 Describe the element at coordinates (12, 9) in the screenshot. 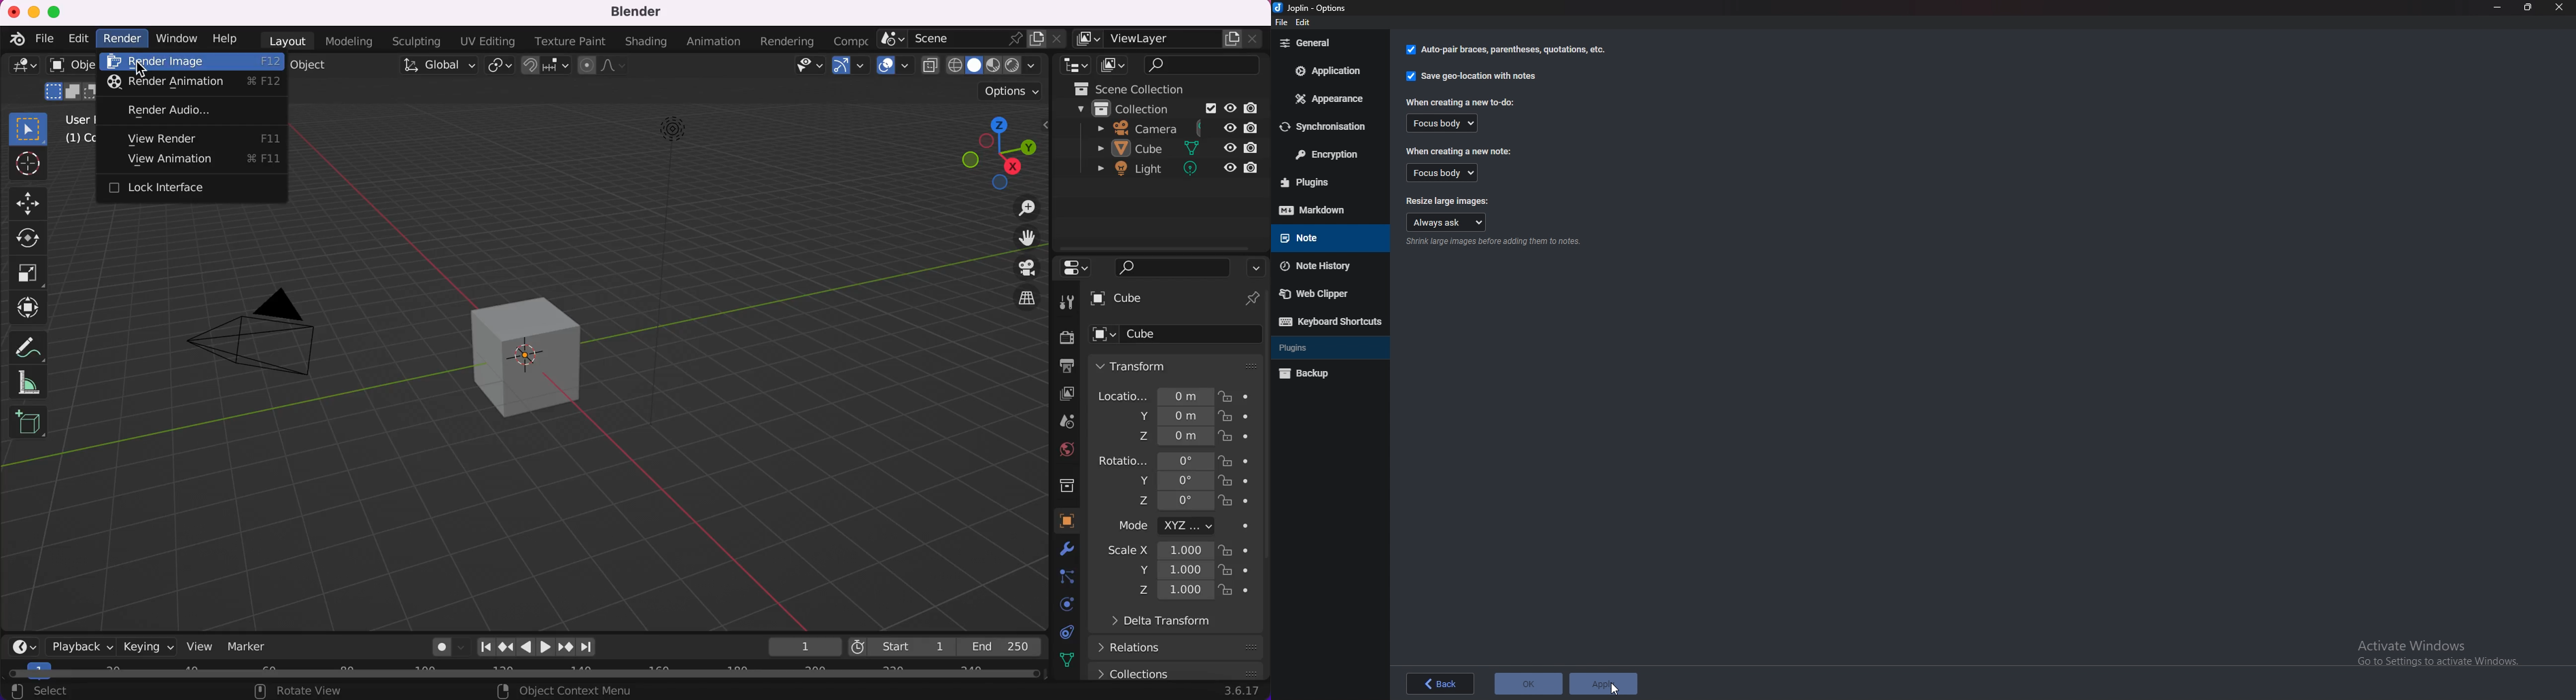

I see `close` at that location.